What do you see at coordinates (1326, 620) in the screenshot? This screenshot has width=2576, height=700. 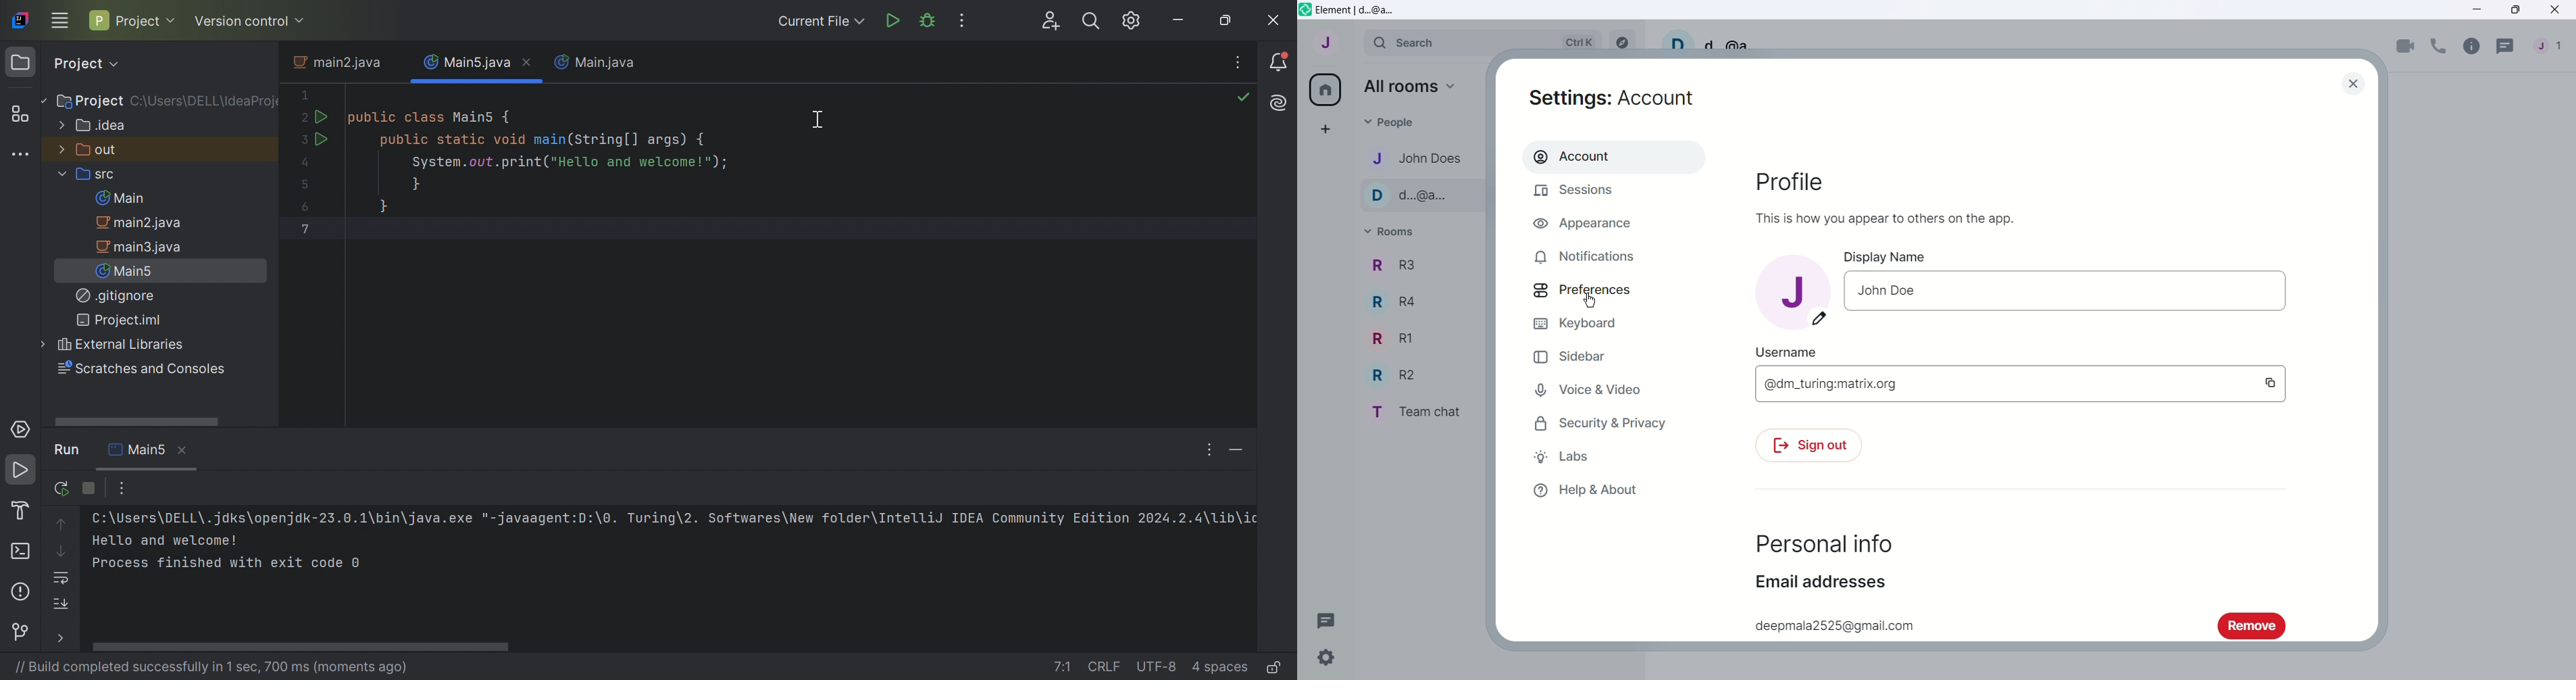 I see `Threads` at bounding box center [1326, 620].